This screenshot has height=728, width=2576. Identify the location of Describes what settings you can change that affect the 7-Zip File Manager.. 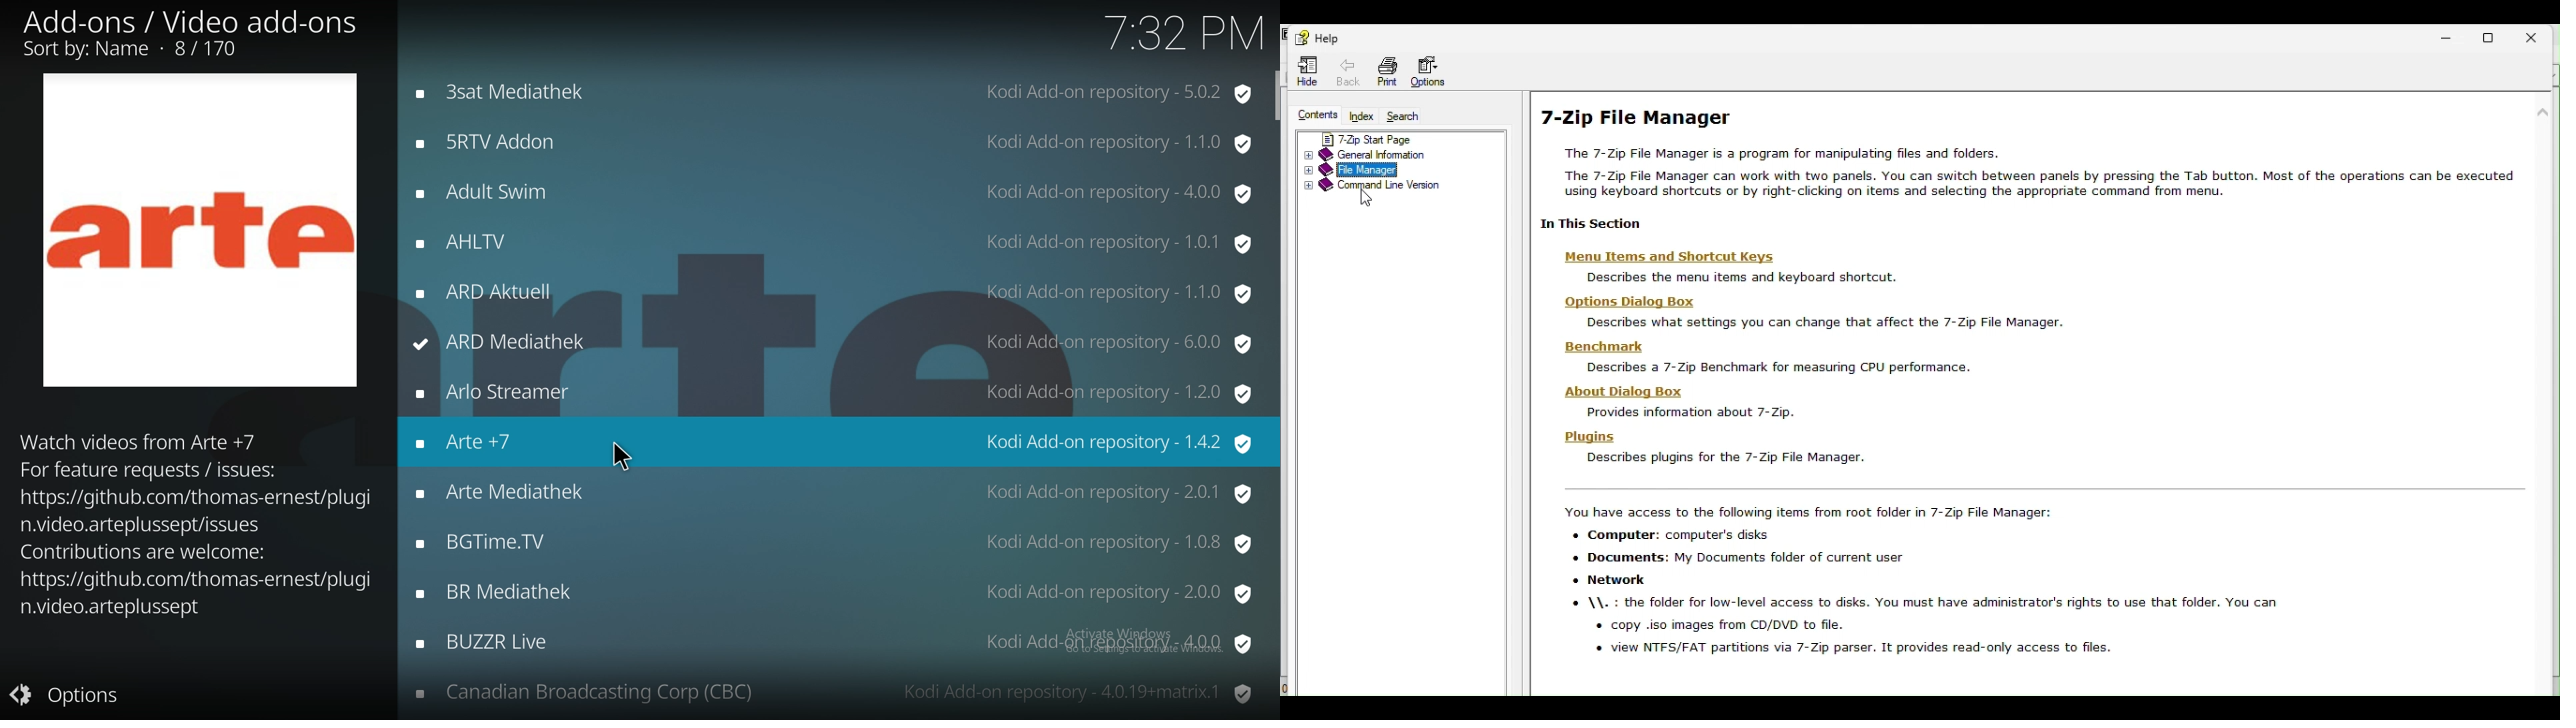
(1826, 324).